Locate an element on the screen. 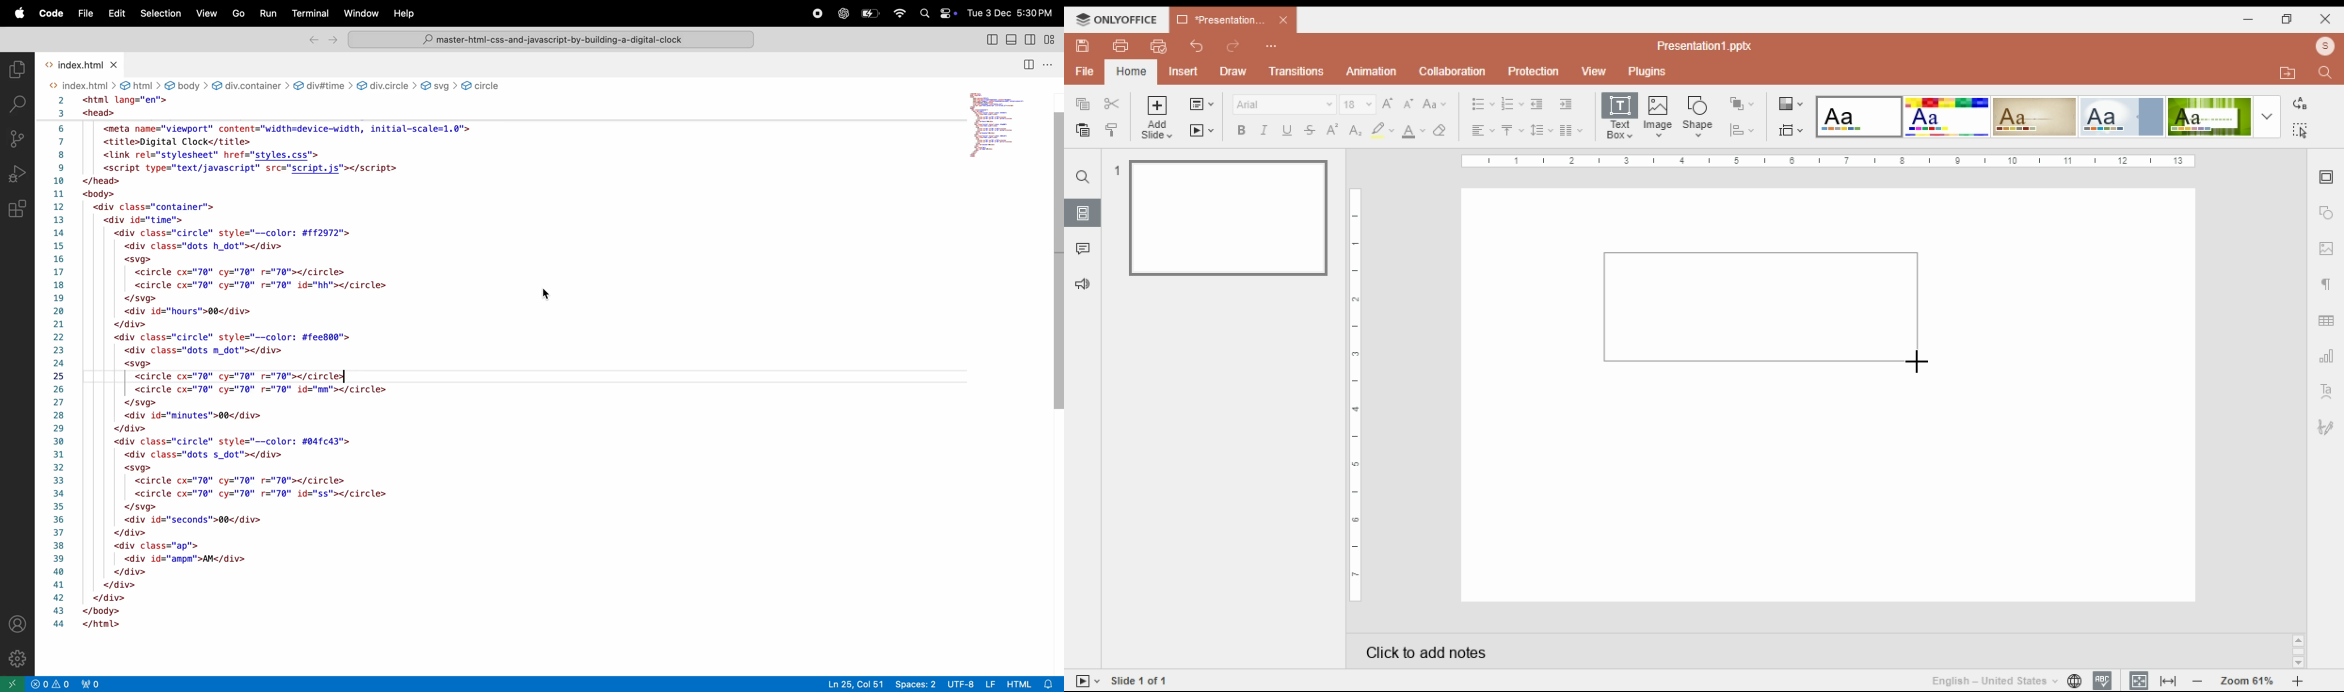 The width and height of the screenshot is (2352, 700). view is located at coordinates (1594, 71).